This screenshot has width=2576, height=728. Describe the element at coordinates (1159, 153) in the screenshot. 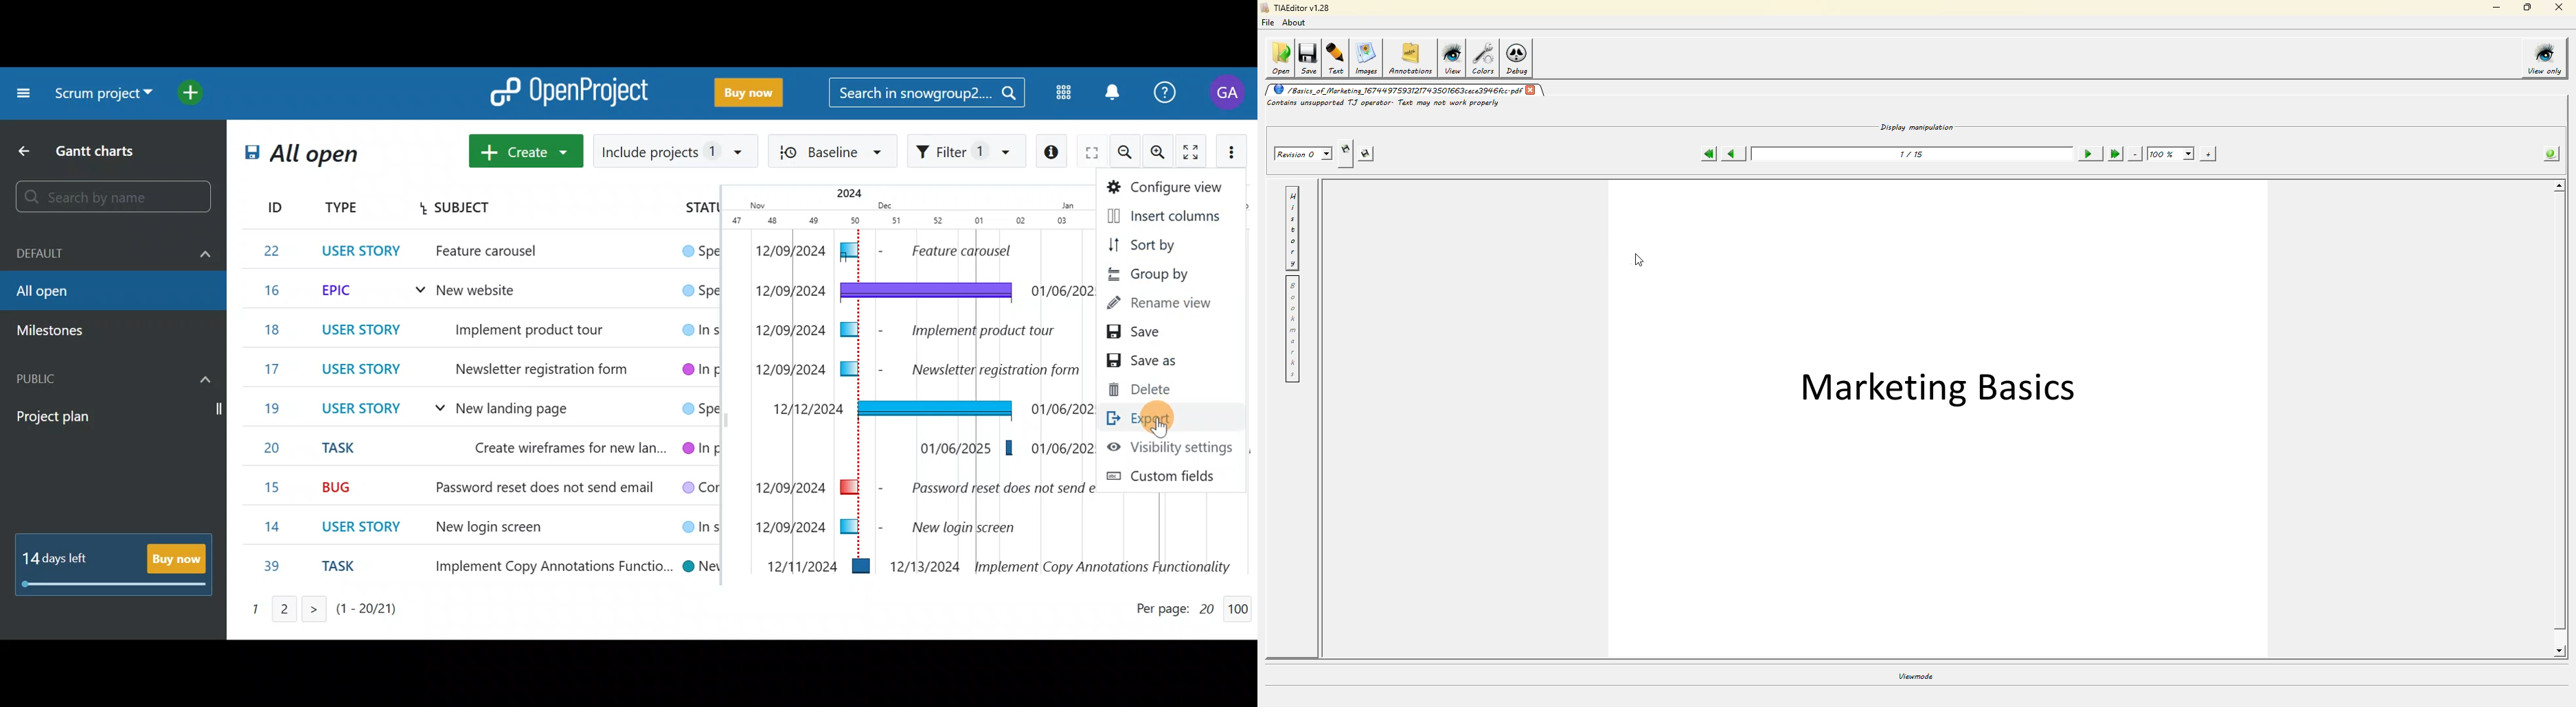

I see `Zoom in` at that location.